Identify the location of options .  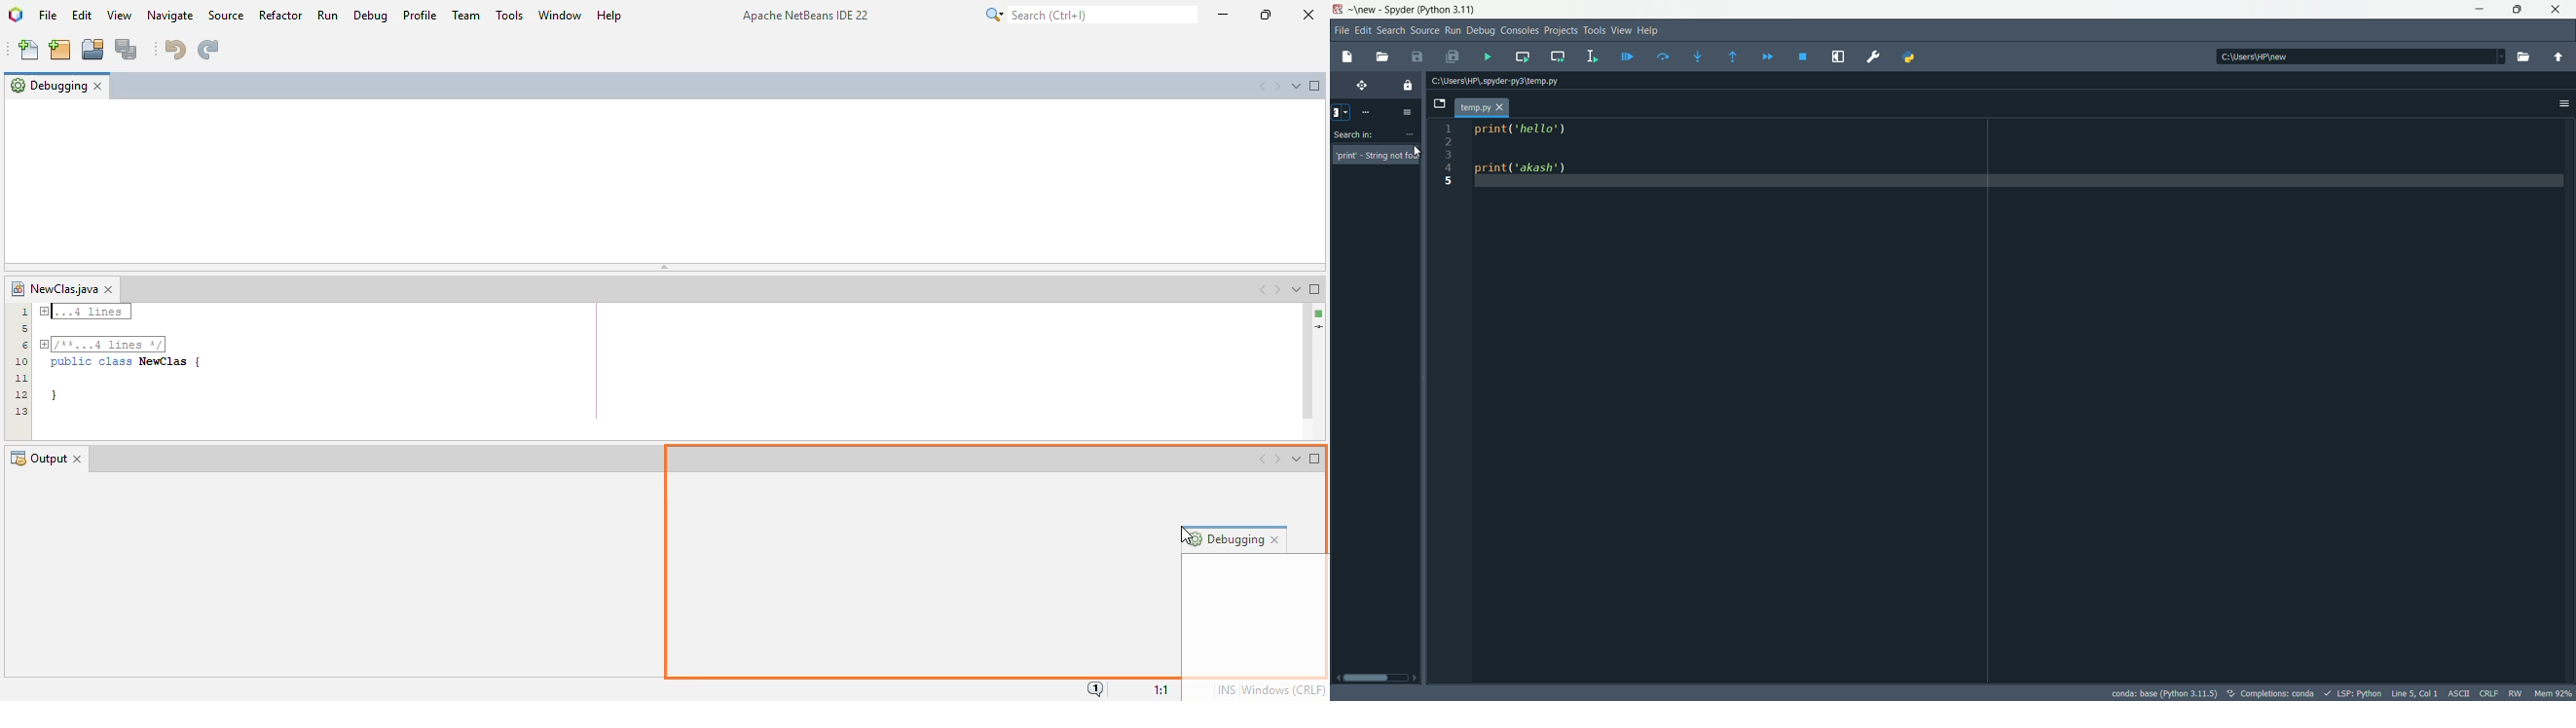
(1408, 110).